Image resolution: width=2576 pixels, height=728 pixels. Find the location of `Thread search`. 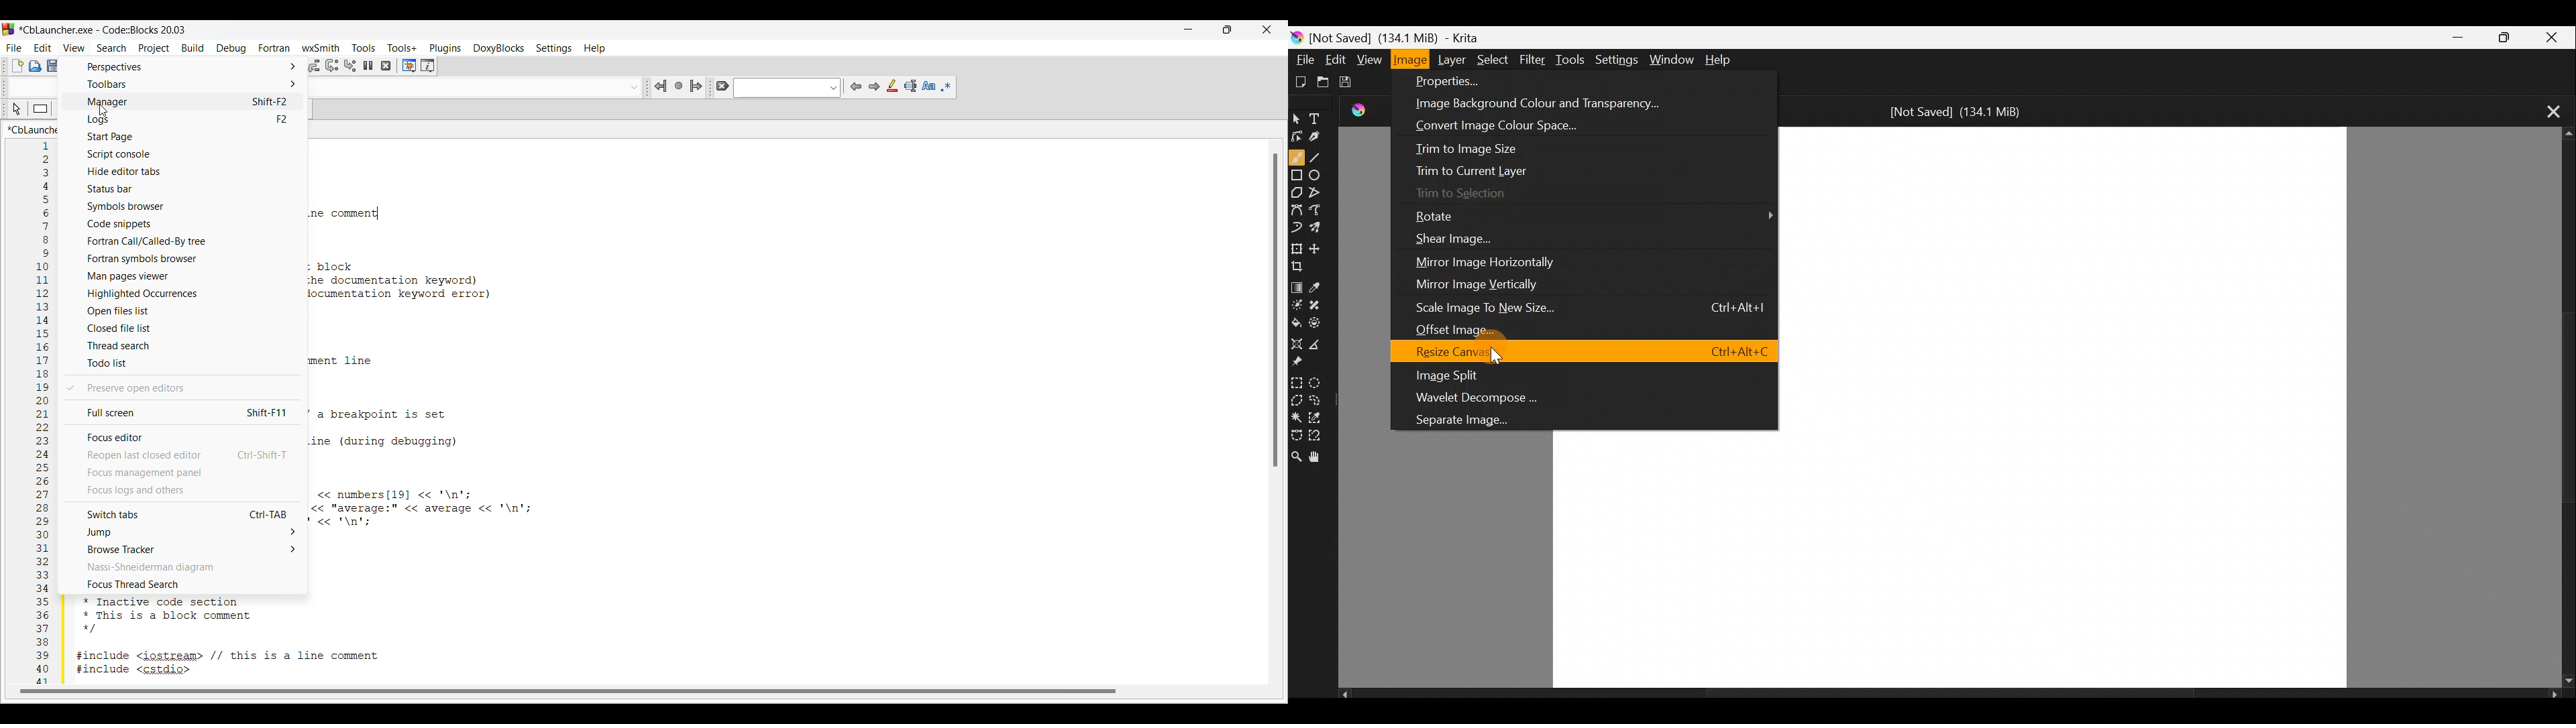

Thread search is located at coordinates (182, 345).